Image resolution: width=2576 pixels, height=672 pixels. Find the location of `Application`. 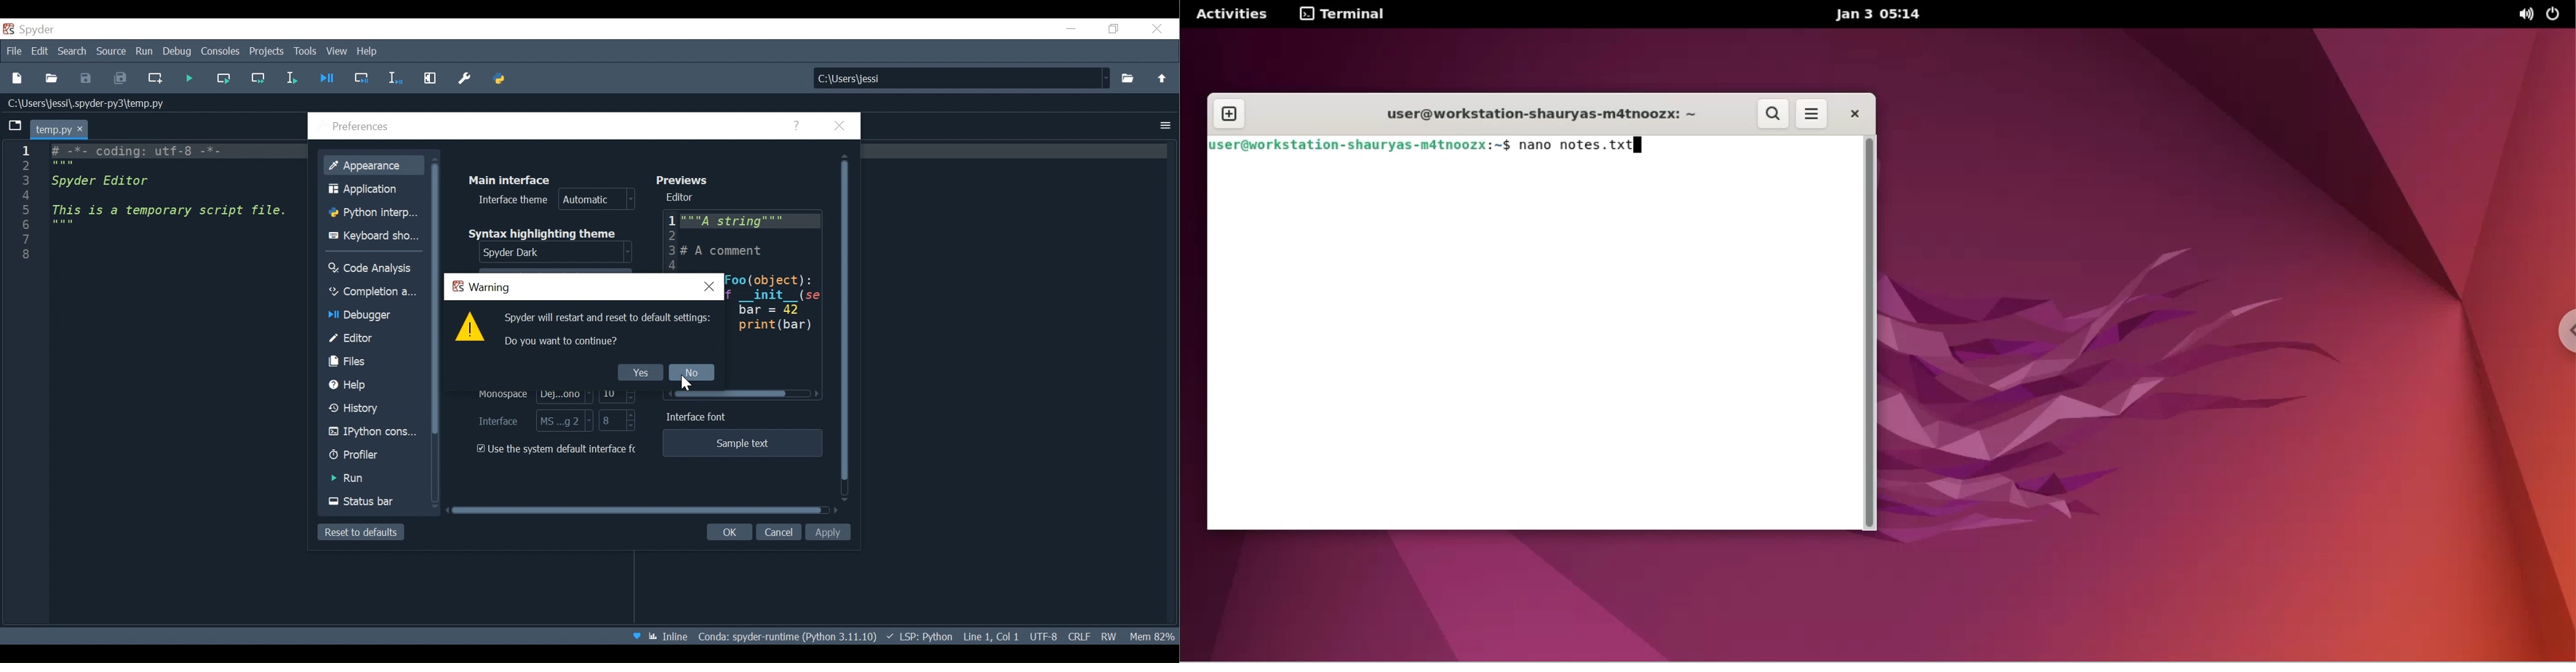

Application is located at coordinates (374, 190).